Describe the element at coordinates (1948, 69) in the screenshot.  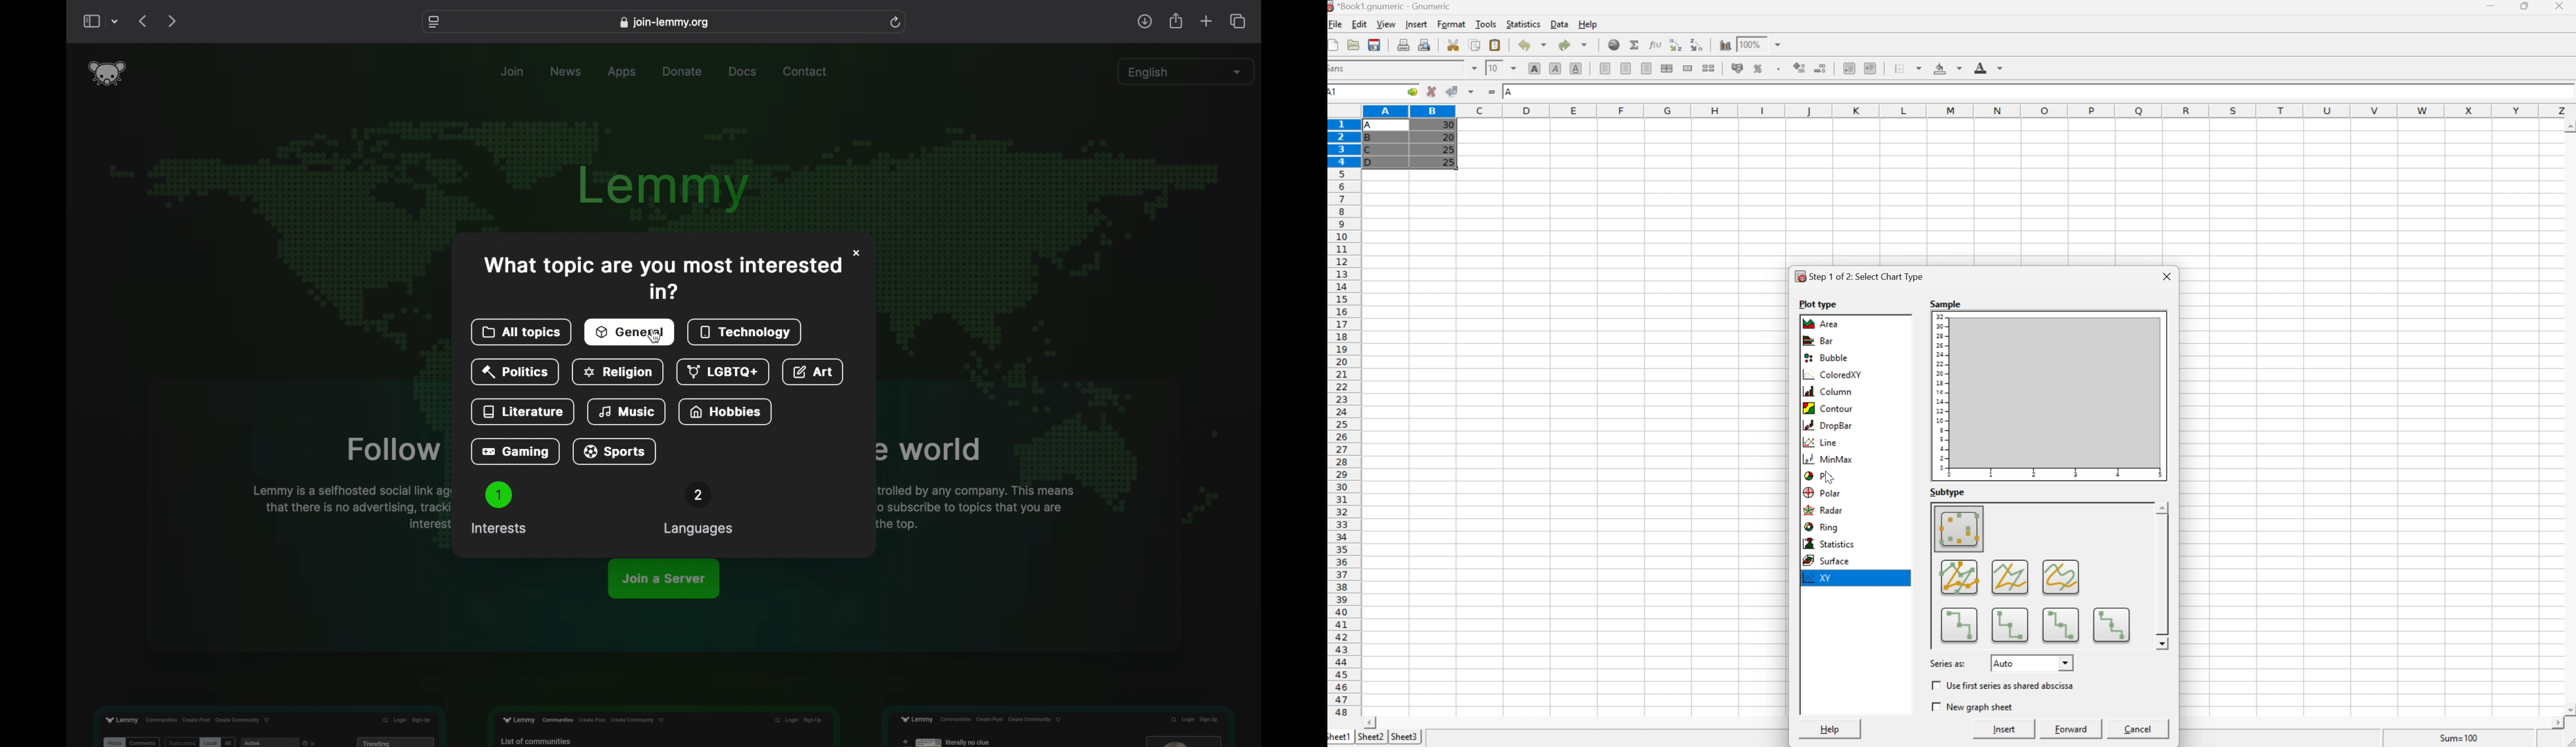
I see `Background` at that location.